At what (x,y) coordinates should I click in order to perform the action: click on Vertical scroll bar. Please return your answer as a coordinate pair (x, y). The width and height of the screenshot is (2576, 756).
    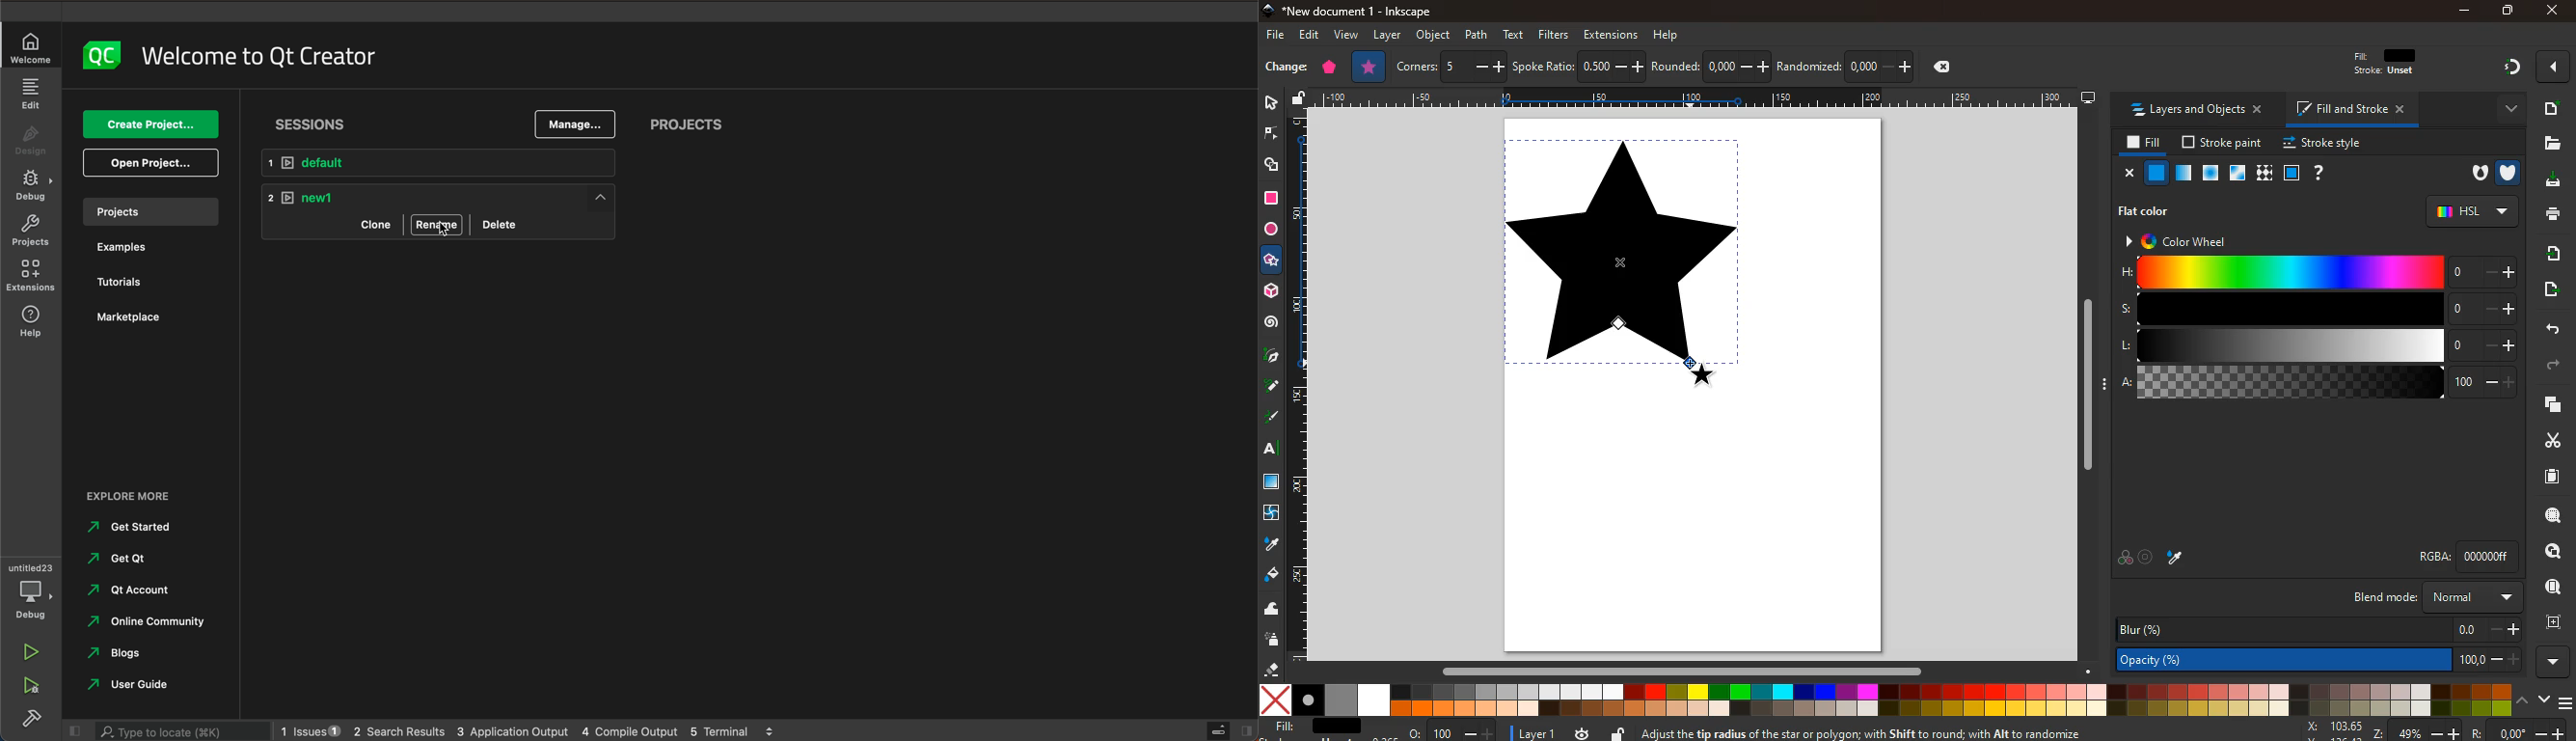
    Looking at the image, I should click on (2091, 388).